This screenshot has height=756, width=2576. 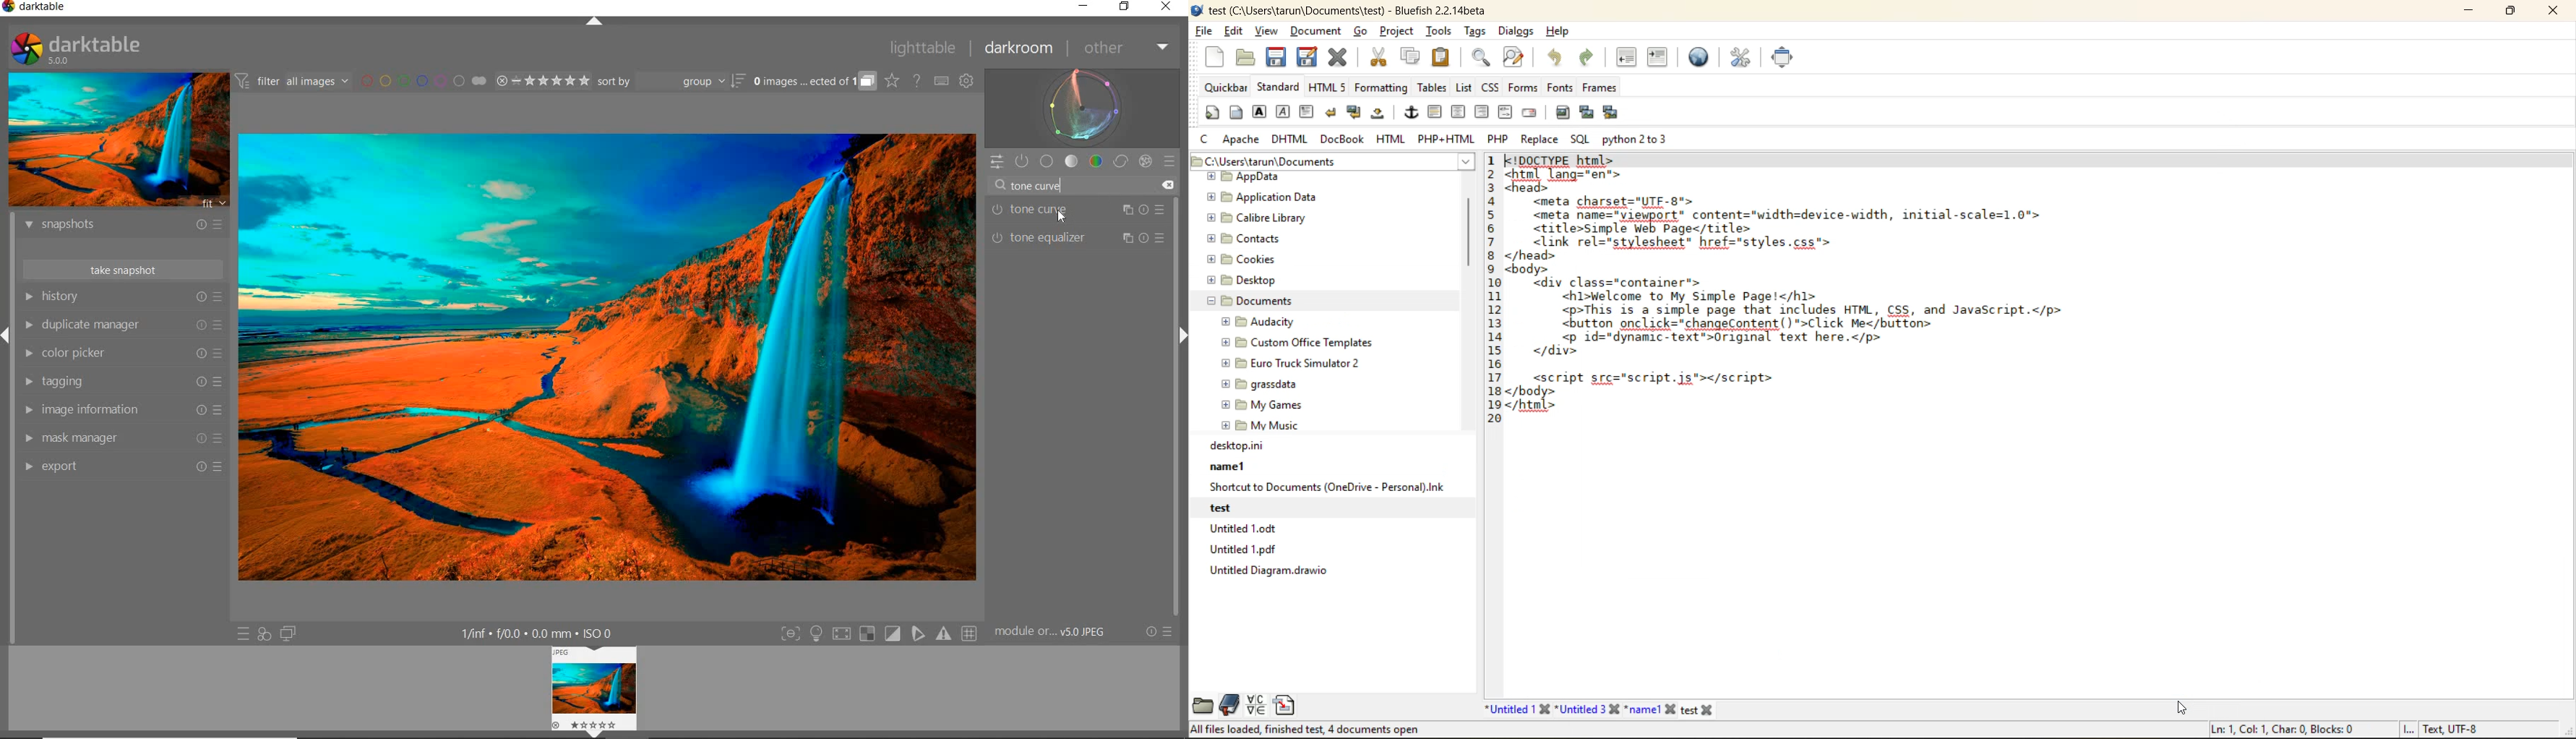 What do you see at coordinates (292, 81) in the screenshot?
I see `FILTER IMAGES BASED ON THEIR MODULE ORDER` at bounding box center [292, 81].